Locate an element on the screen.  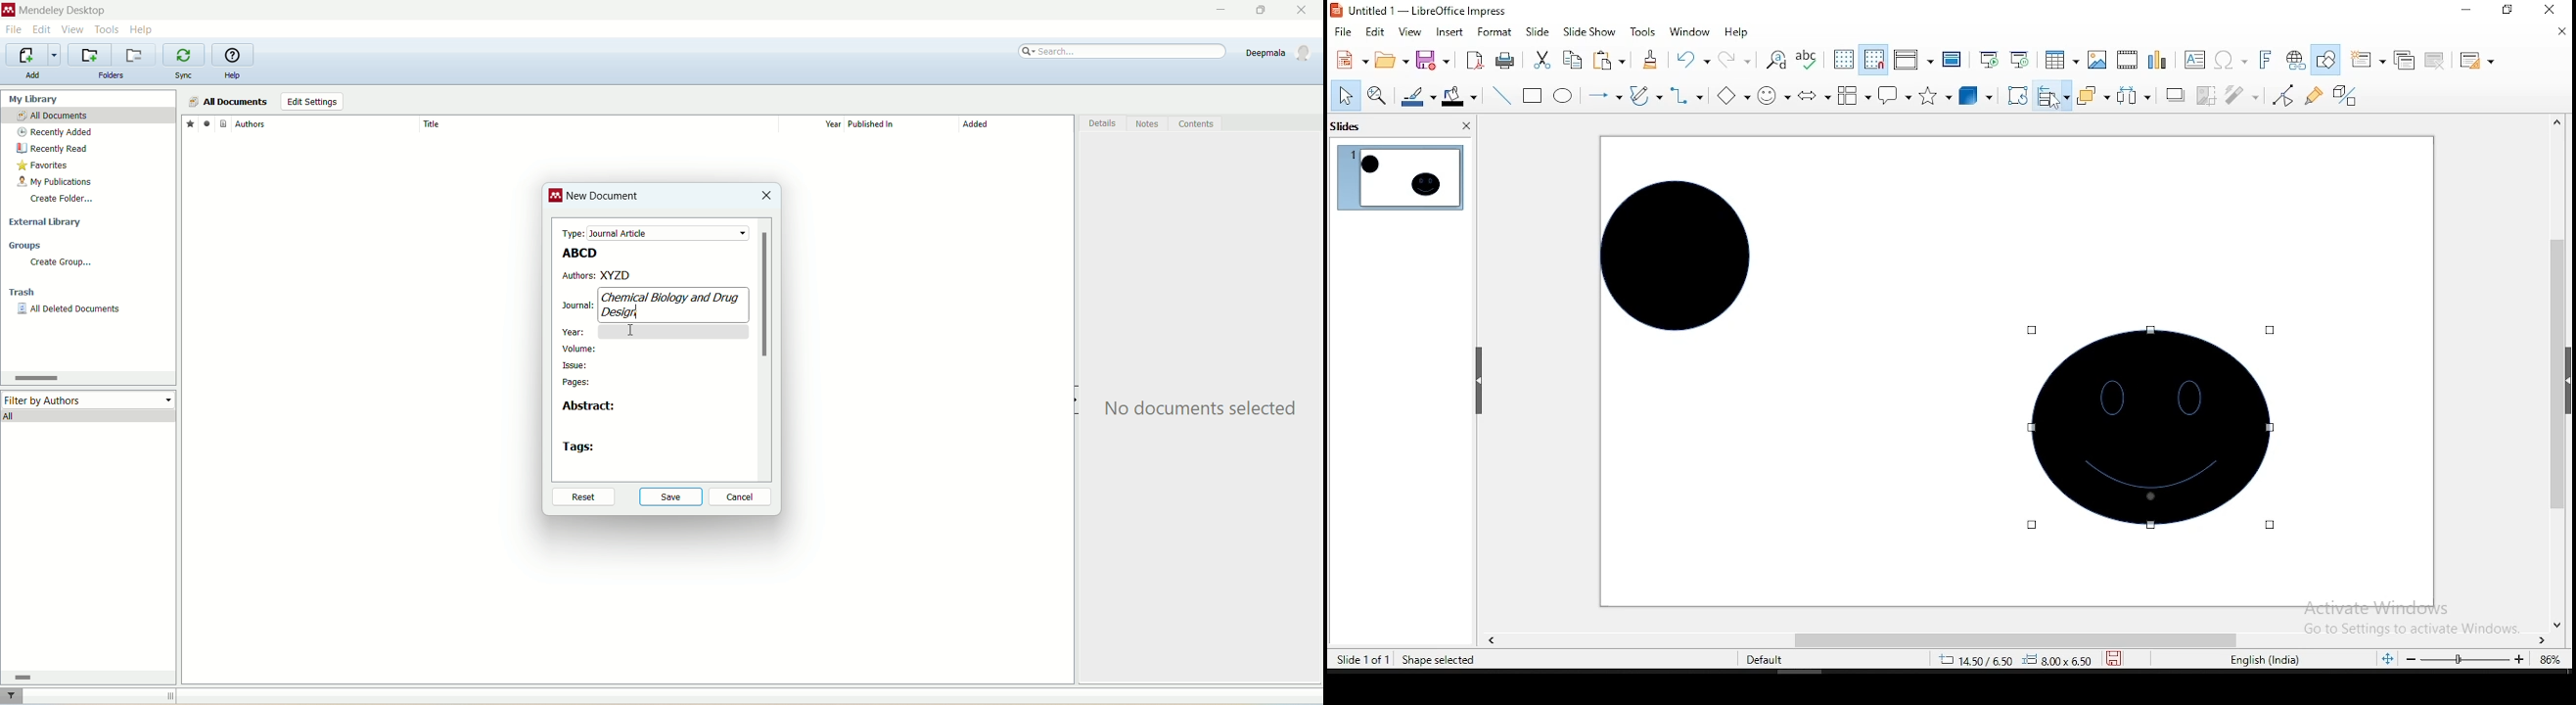
new document is located at coordinates (605, 199).